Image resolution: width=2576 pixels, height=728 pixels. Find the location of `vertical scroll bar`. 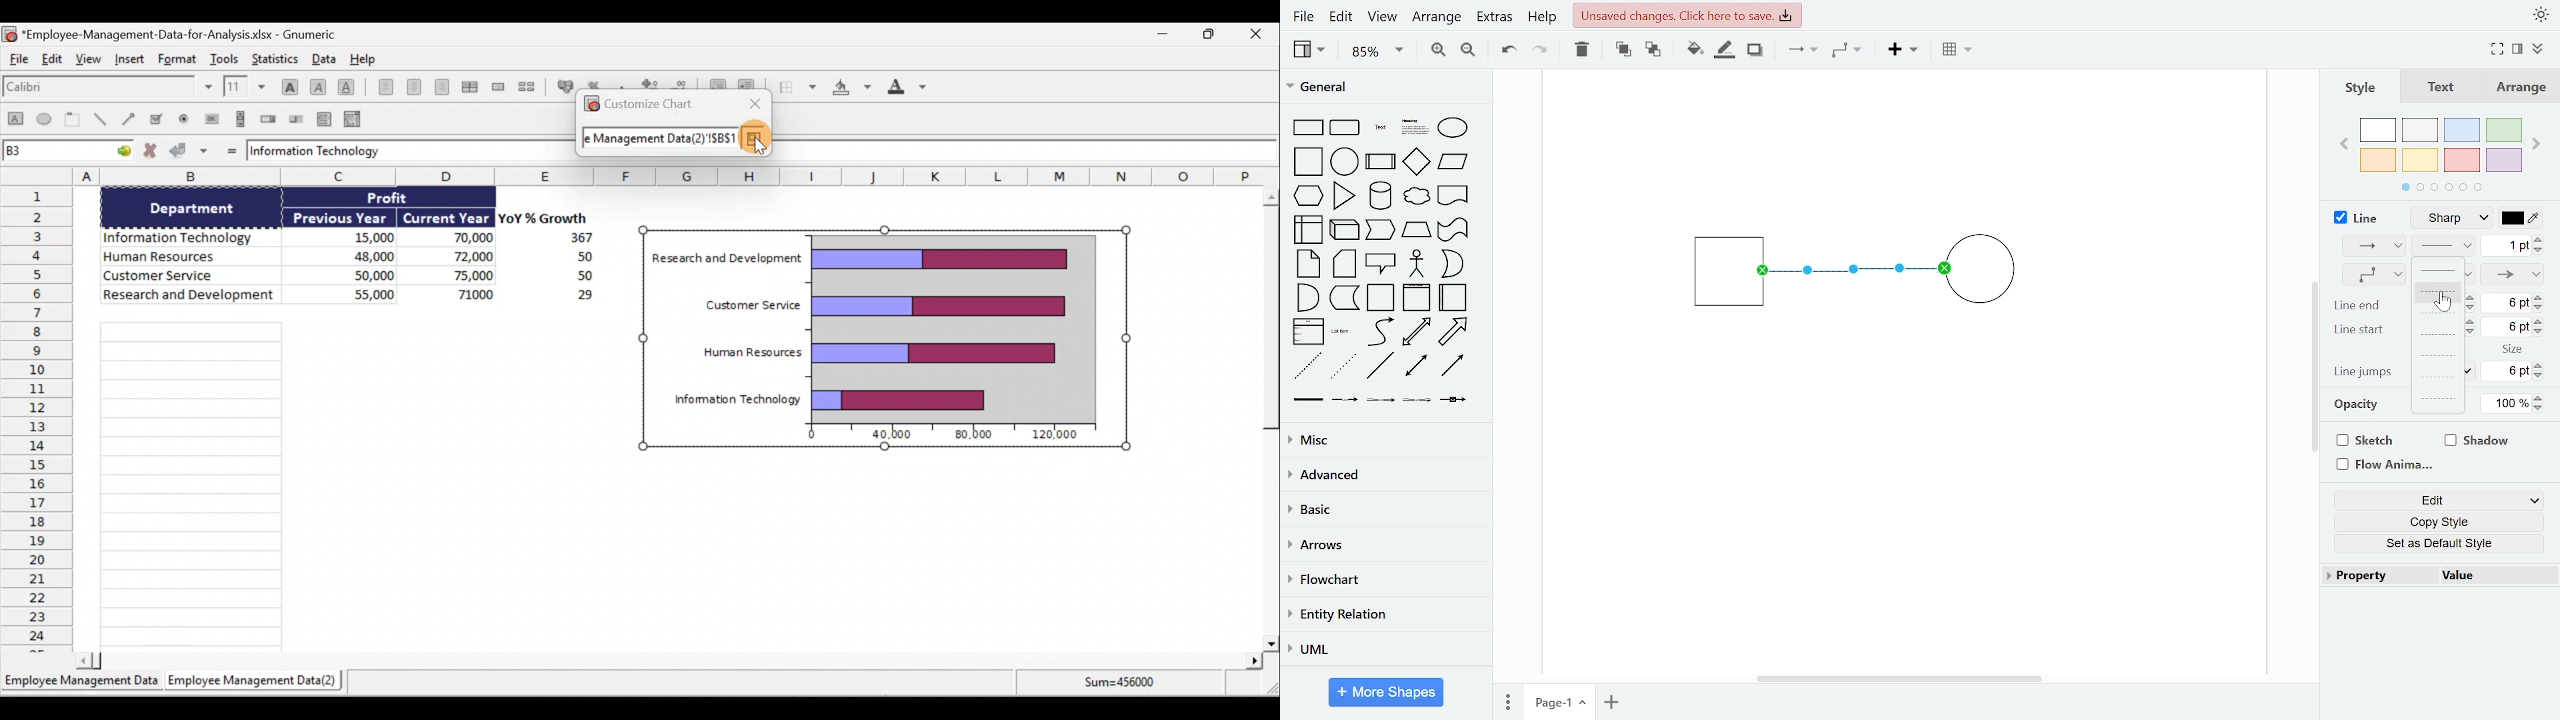

vertical scroll bar is located at coordinates (2315, 369).